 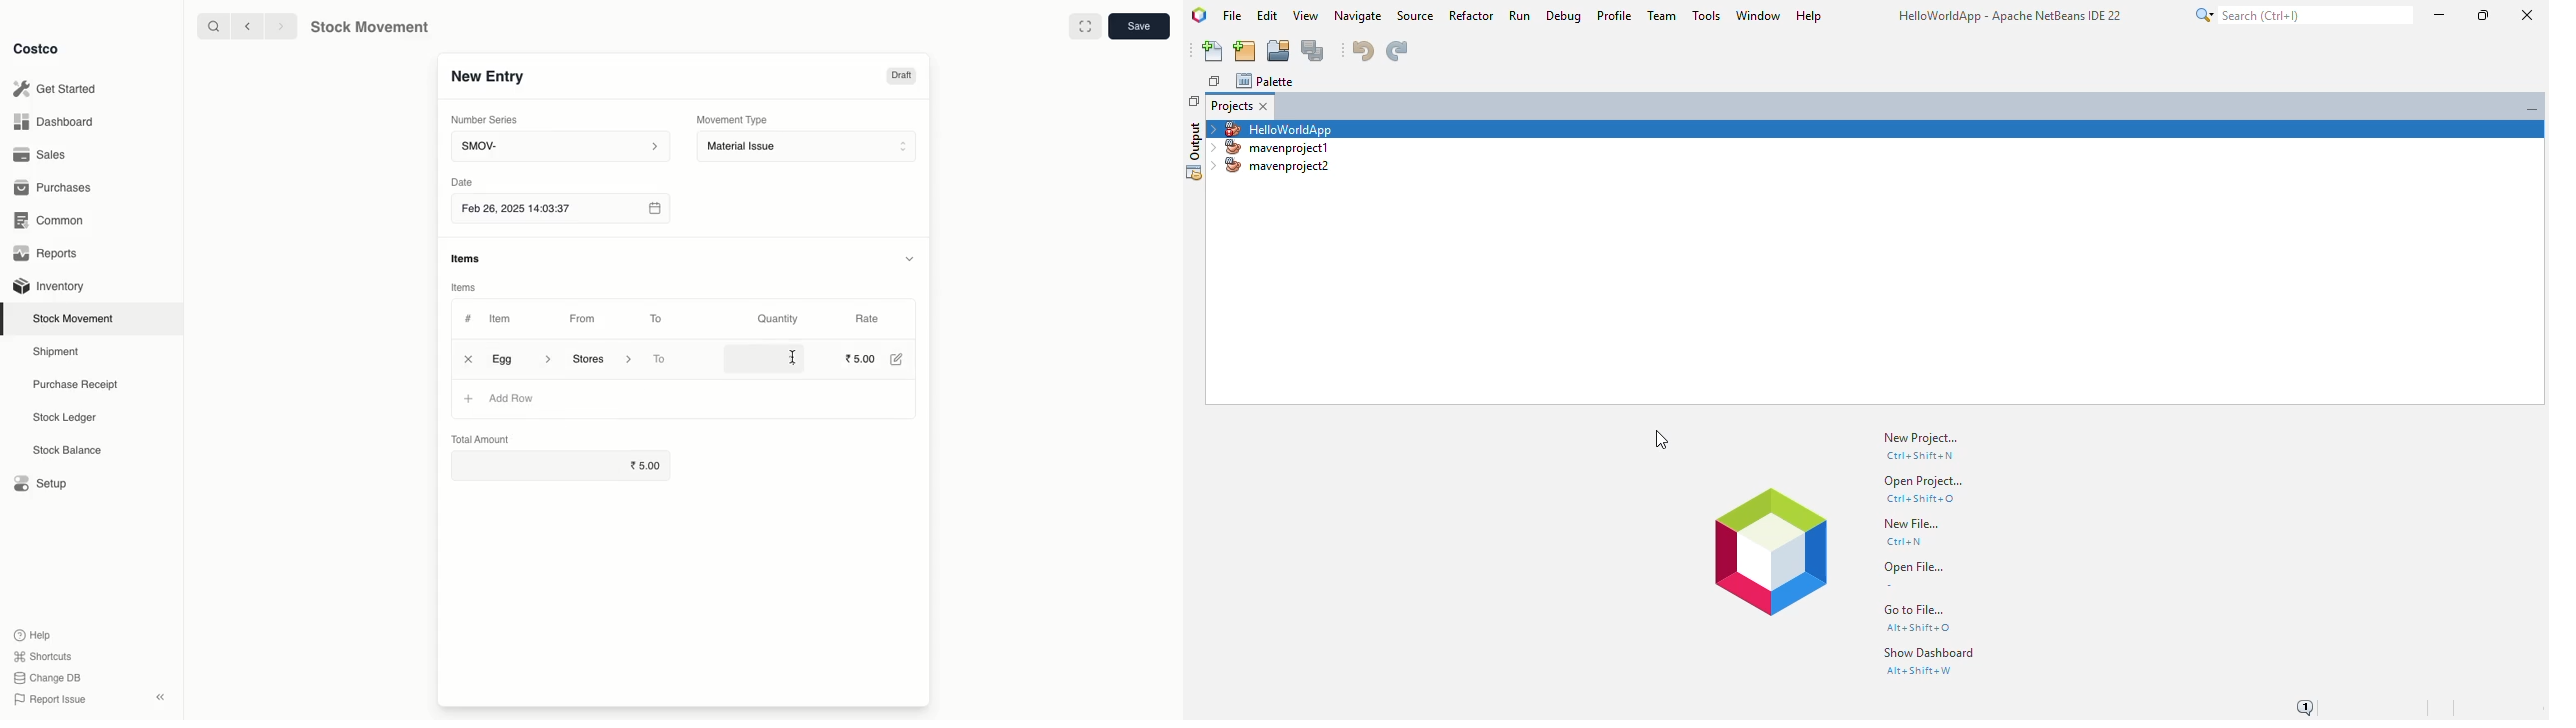 I want to click on Stock Balance, so click(x=69, y=450).